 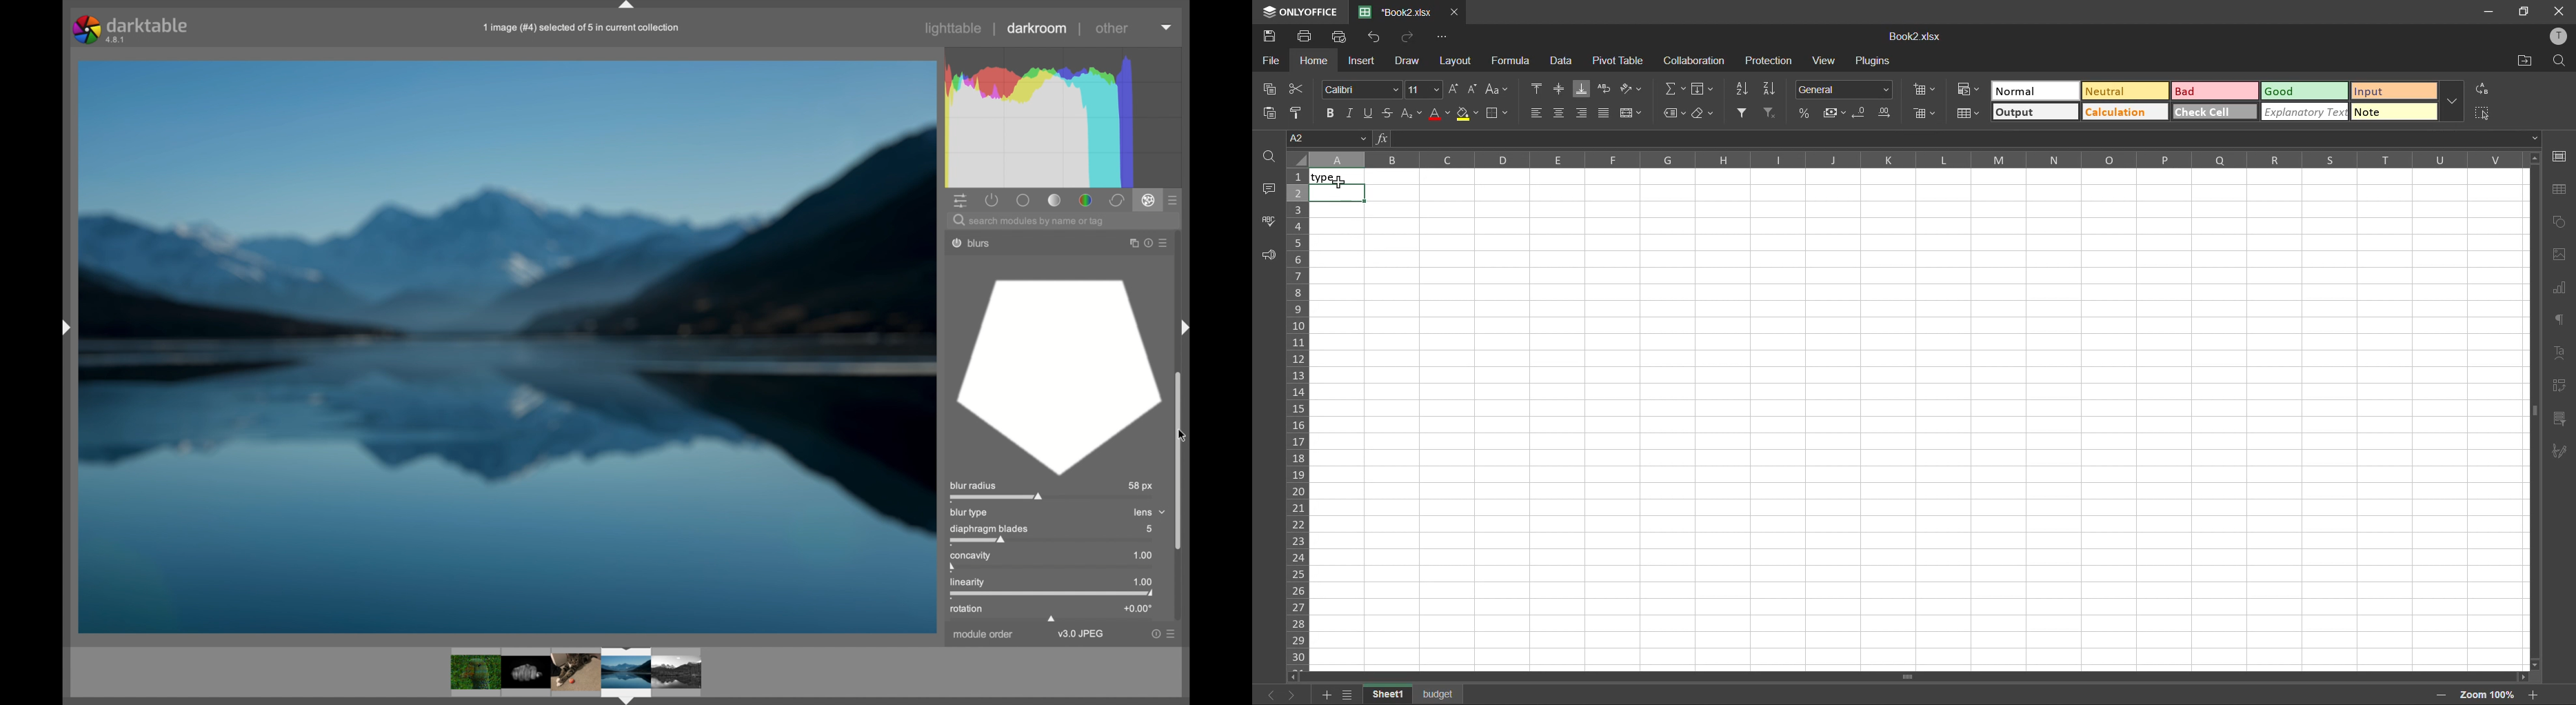 What do you see at coordinates (1703, 114) in the screenshot?
I see `clear` at bounding box center [1703, 114].